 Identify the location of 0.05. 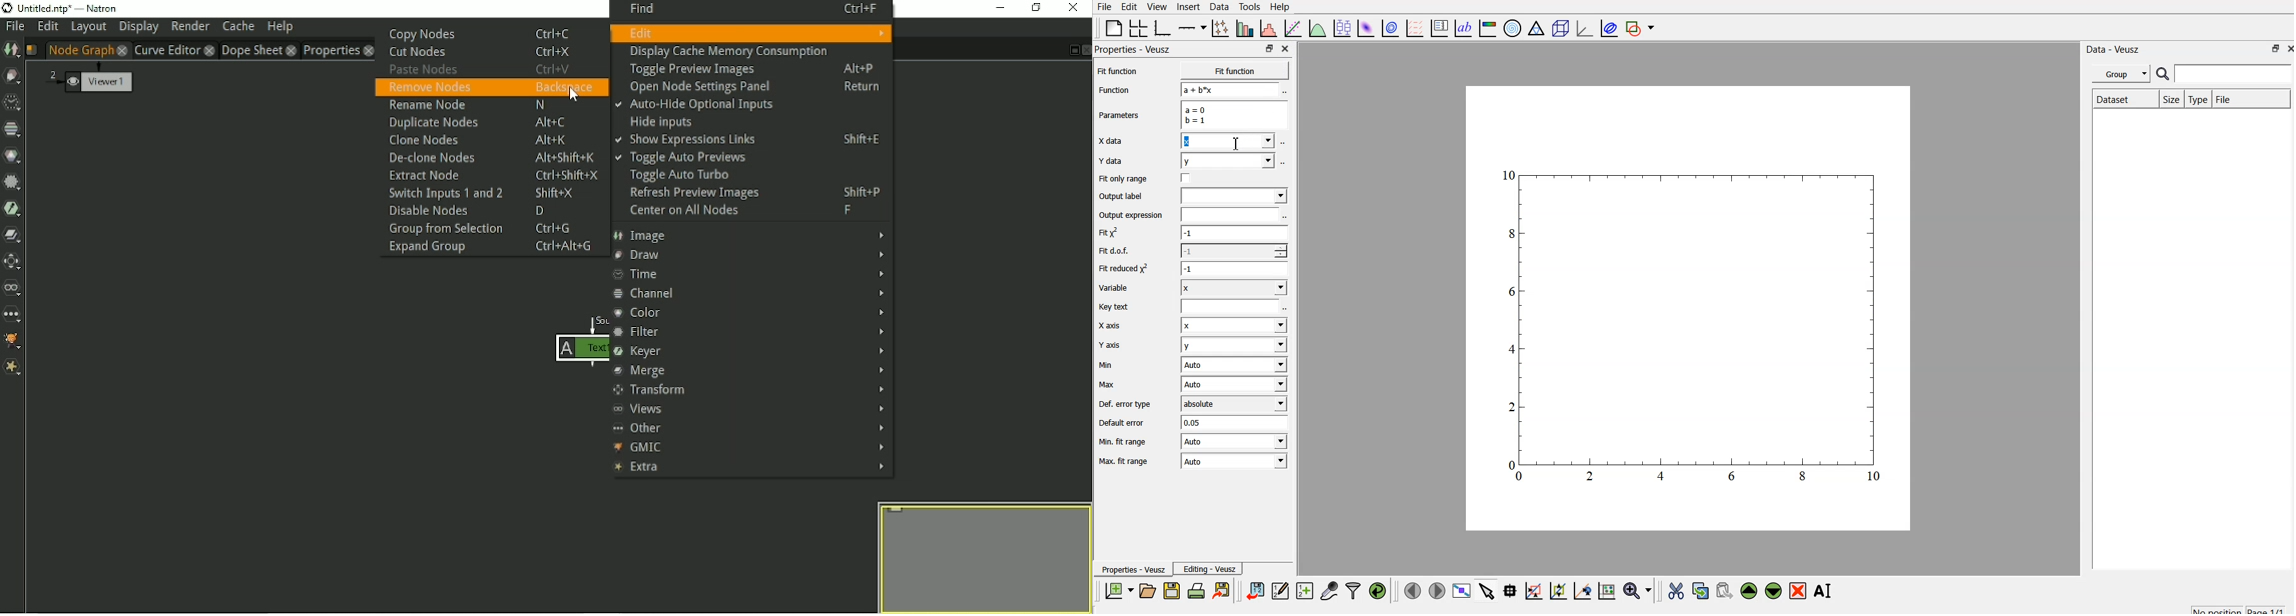
(1233, 423).